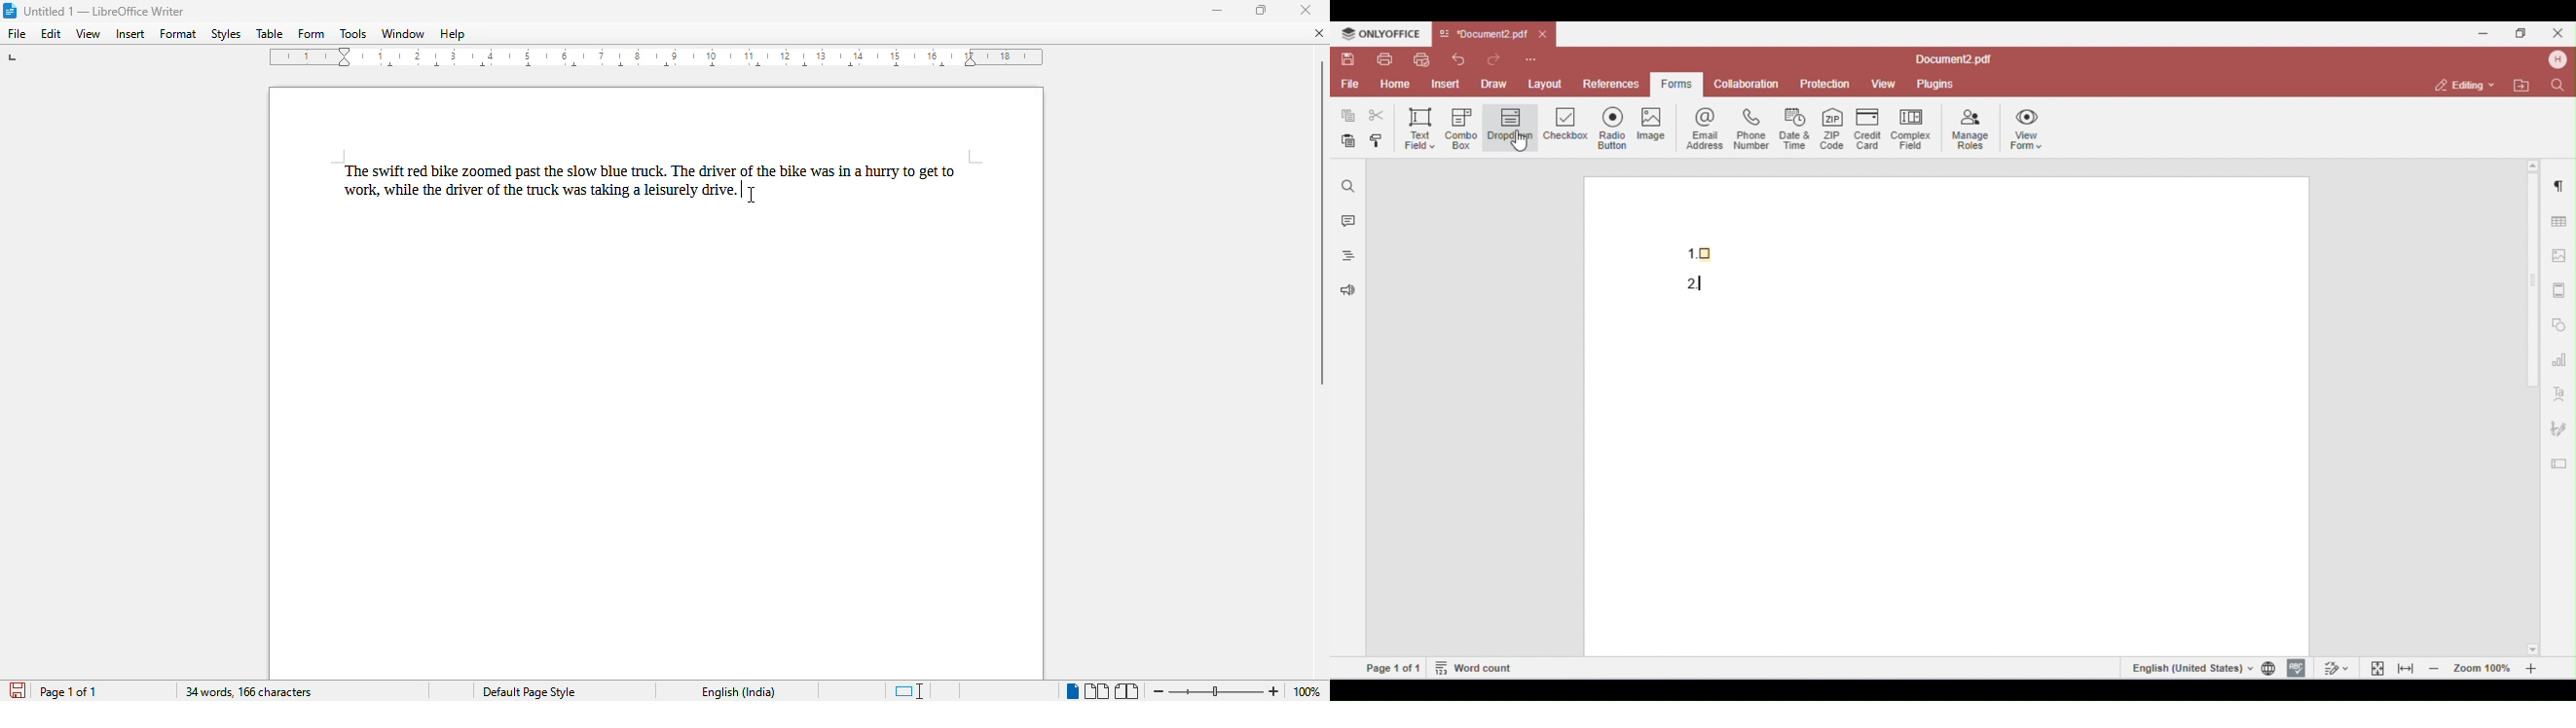 This screenshot has width=2576, height=728. What do you see at coordinates (88, 33) in the screenshot?
I see `view` at bounding box center [88, 33].